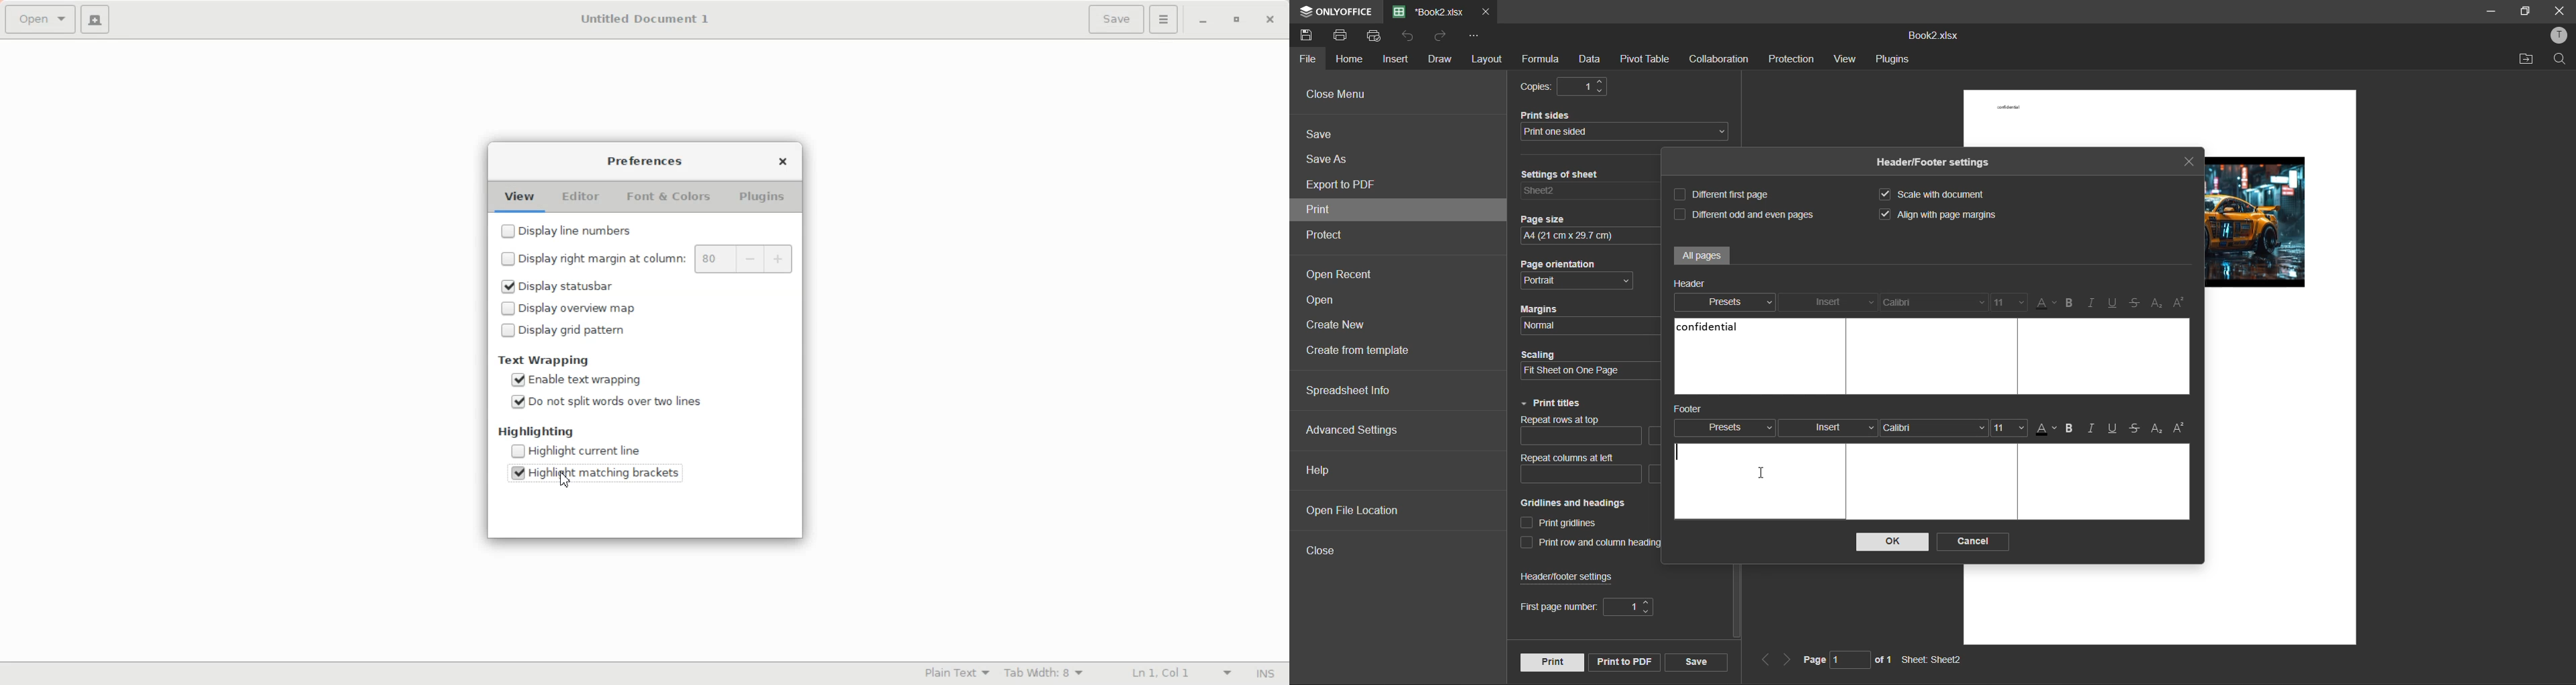  Describe the element at coordinates (671, 197) in the screenshot. I see `Font & Colors` at that location.